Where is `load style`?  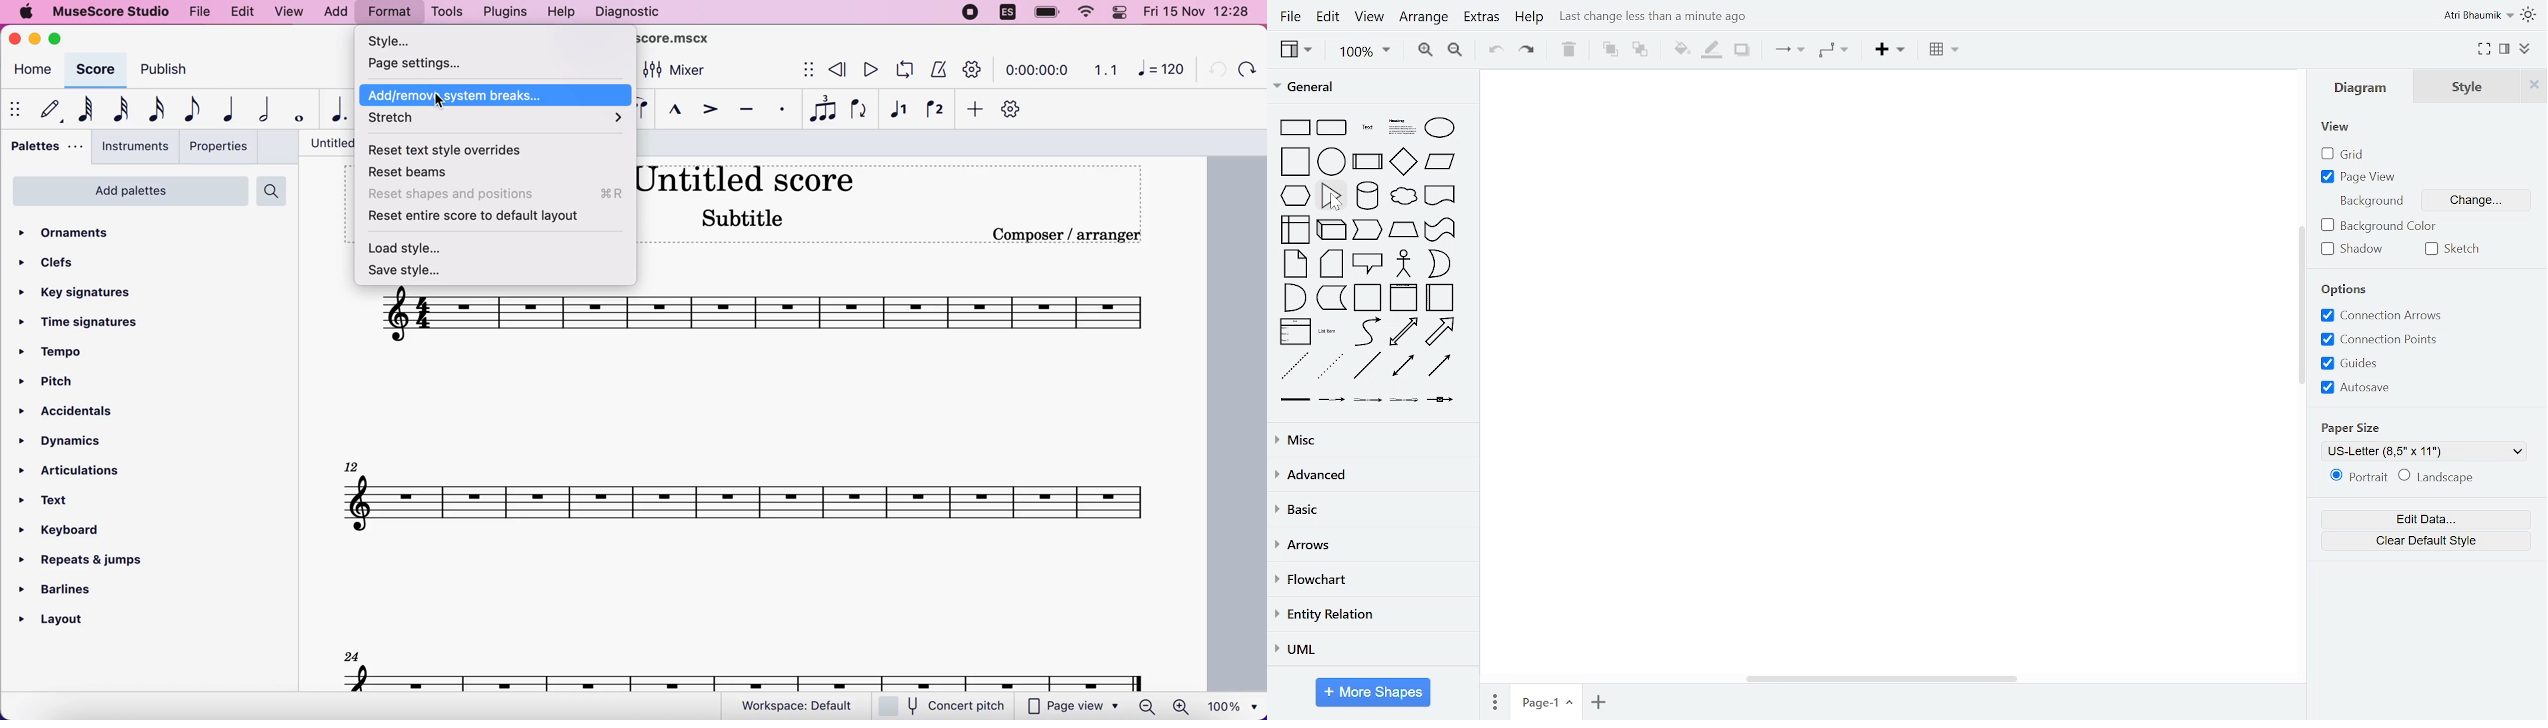 load style is located at coordinates (423, 246).